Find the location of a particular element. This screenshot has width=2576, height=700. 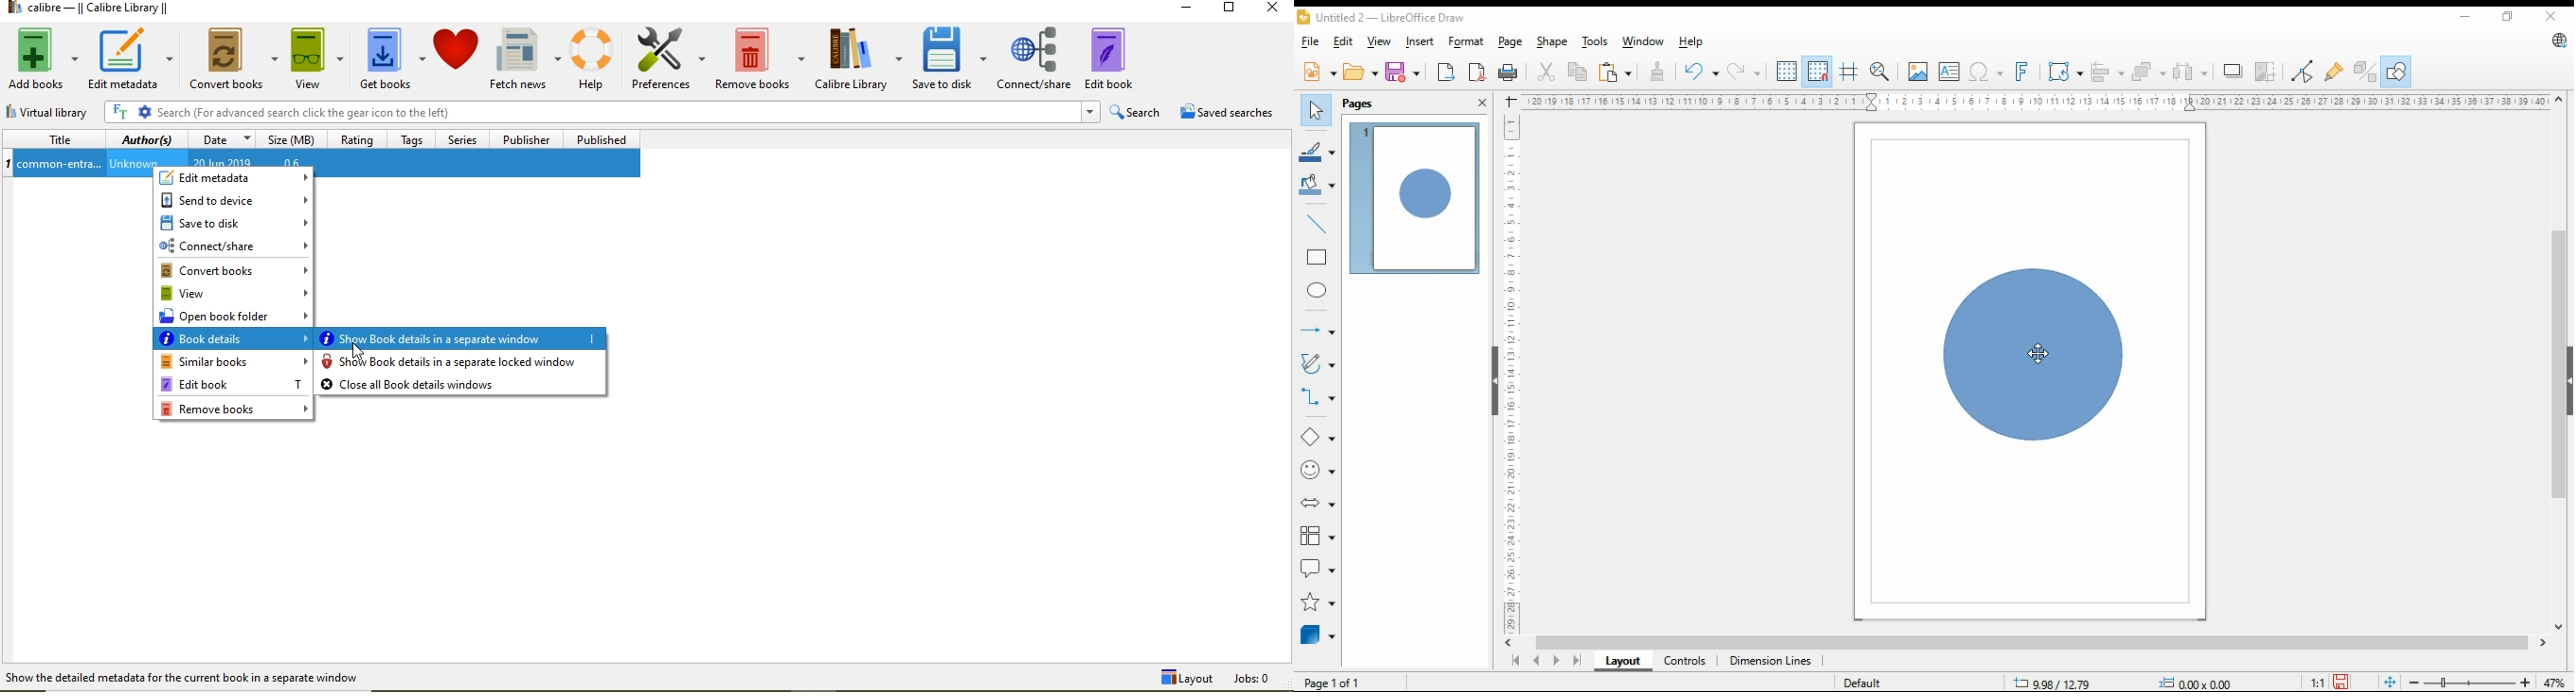

show gluepoint functions is located at coordinates (2337, 70).